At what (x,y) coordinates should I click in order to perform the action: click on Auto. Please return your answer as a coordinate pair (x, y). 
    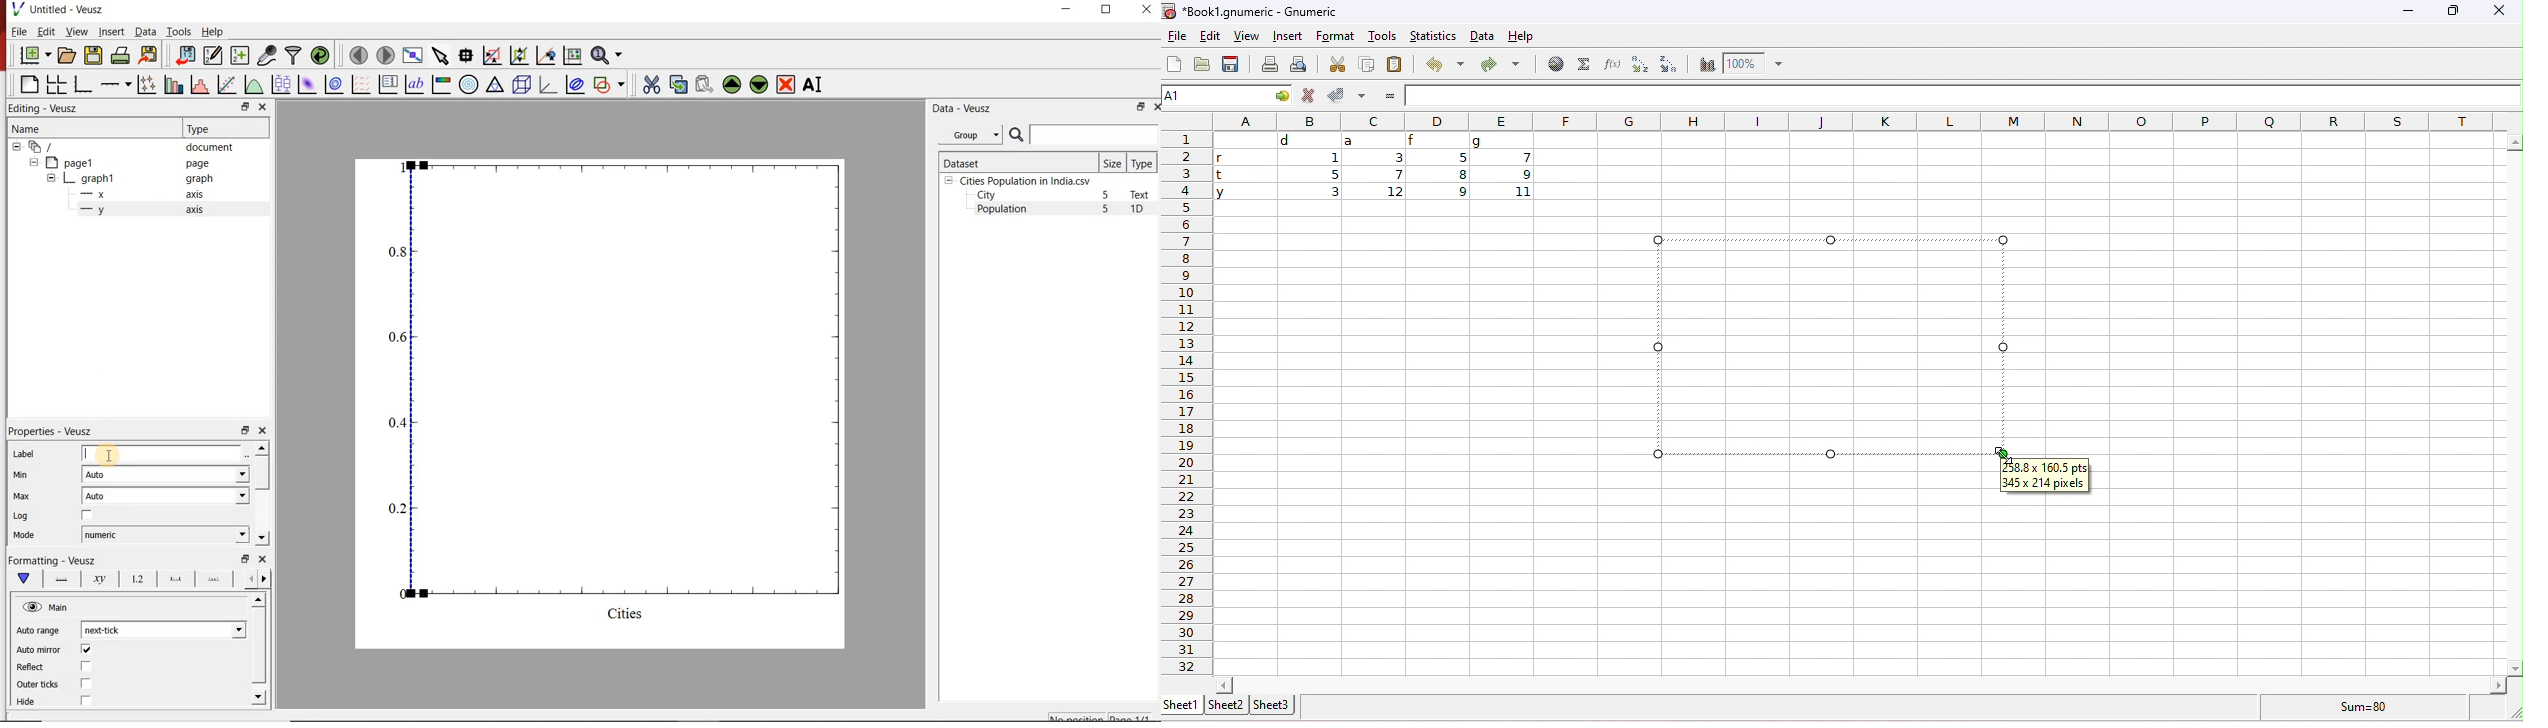
    Looking at the image, I should click on (166, 474).